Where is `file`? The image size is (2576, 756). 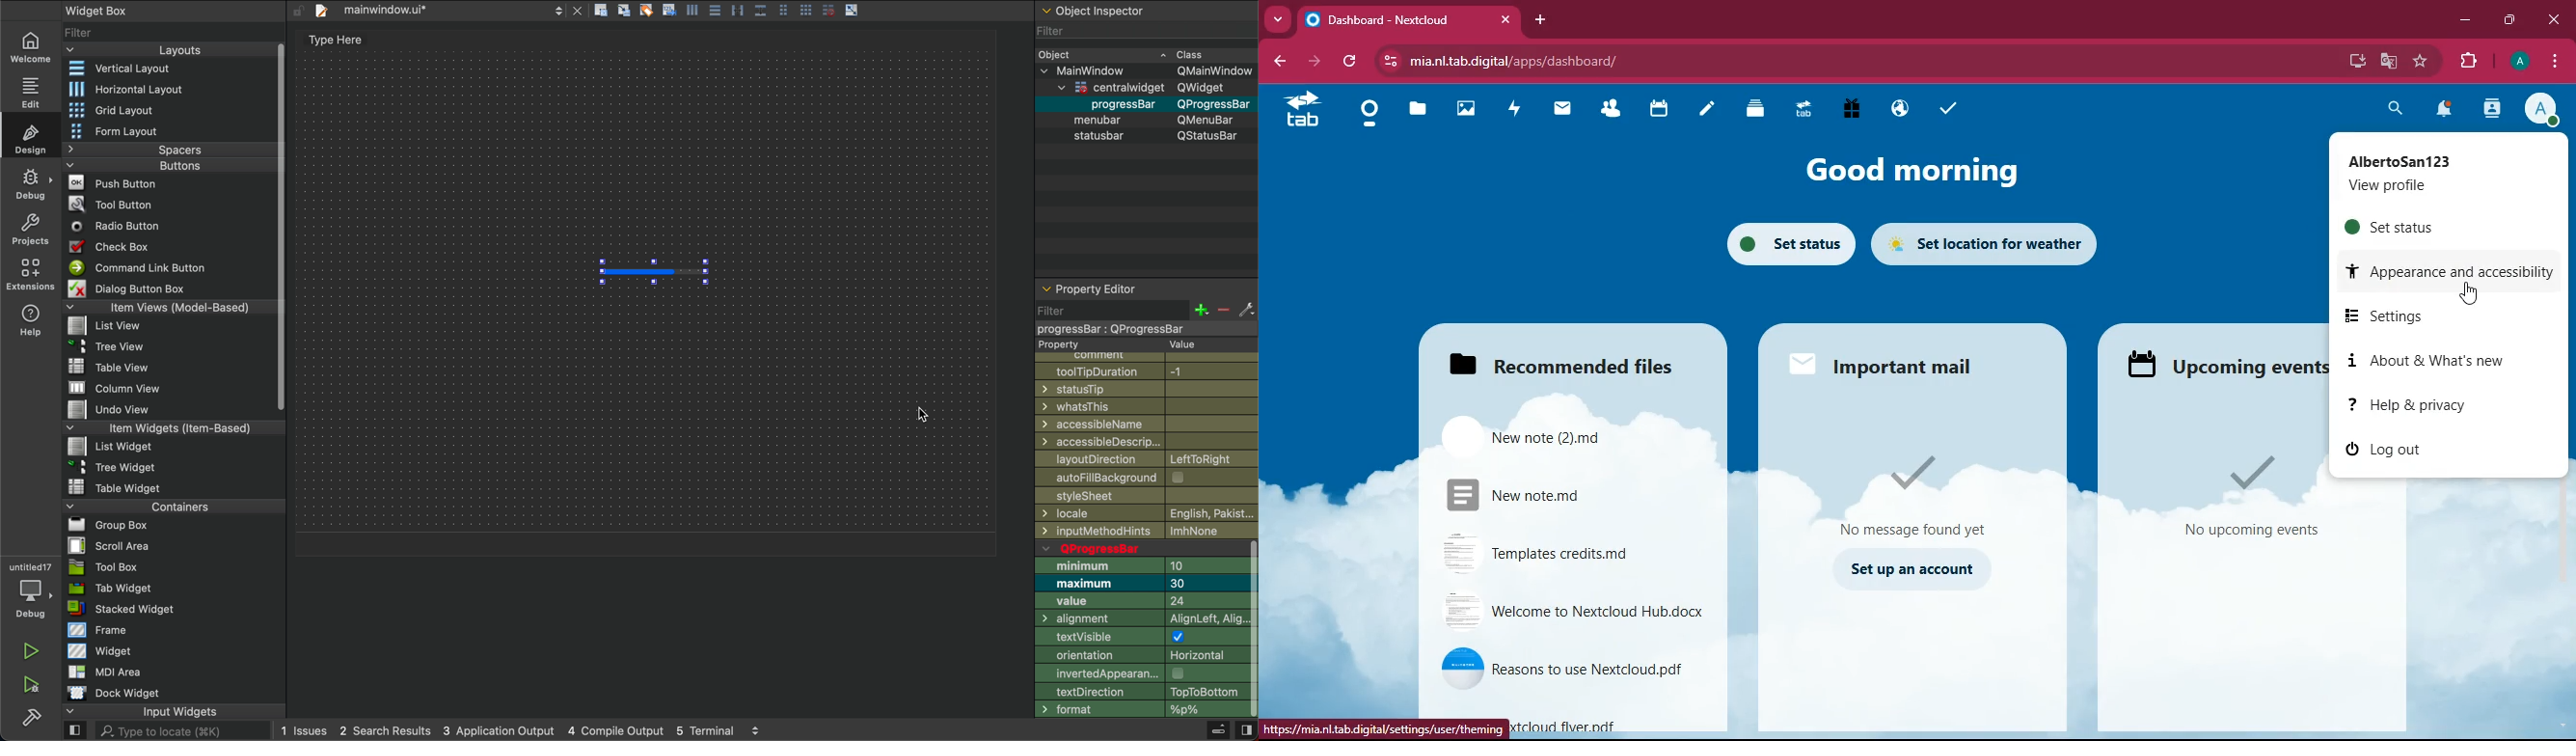 file is located at coordinates (1537, 437).